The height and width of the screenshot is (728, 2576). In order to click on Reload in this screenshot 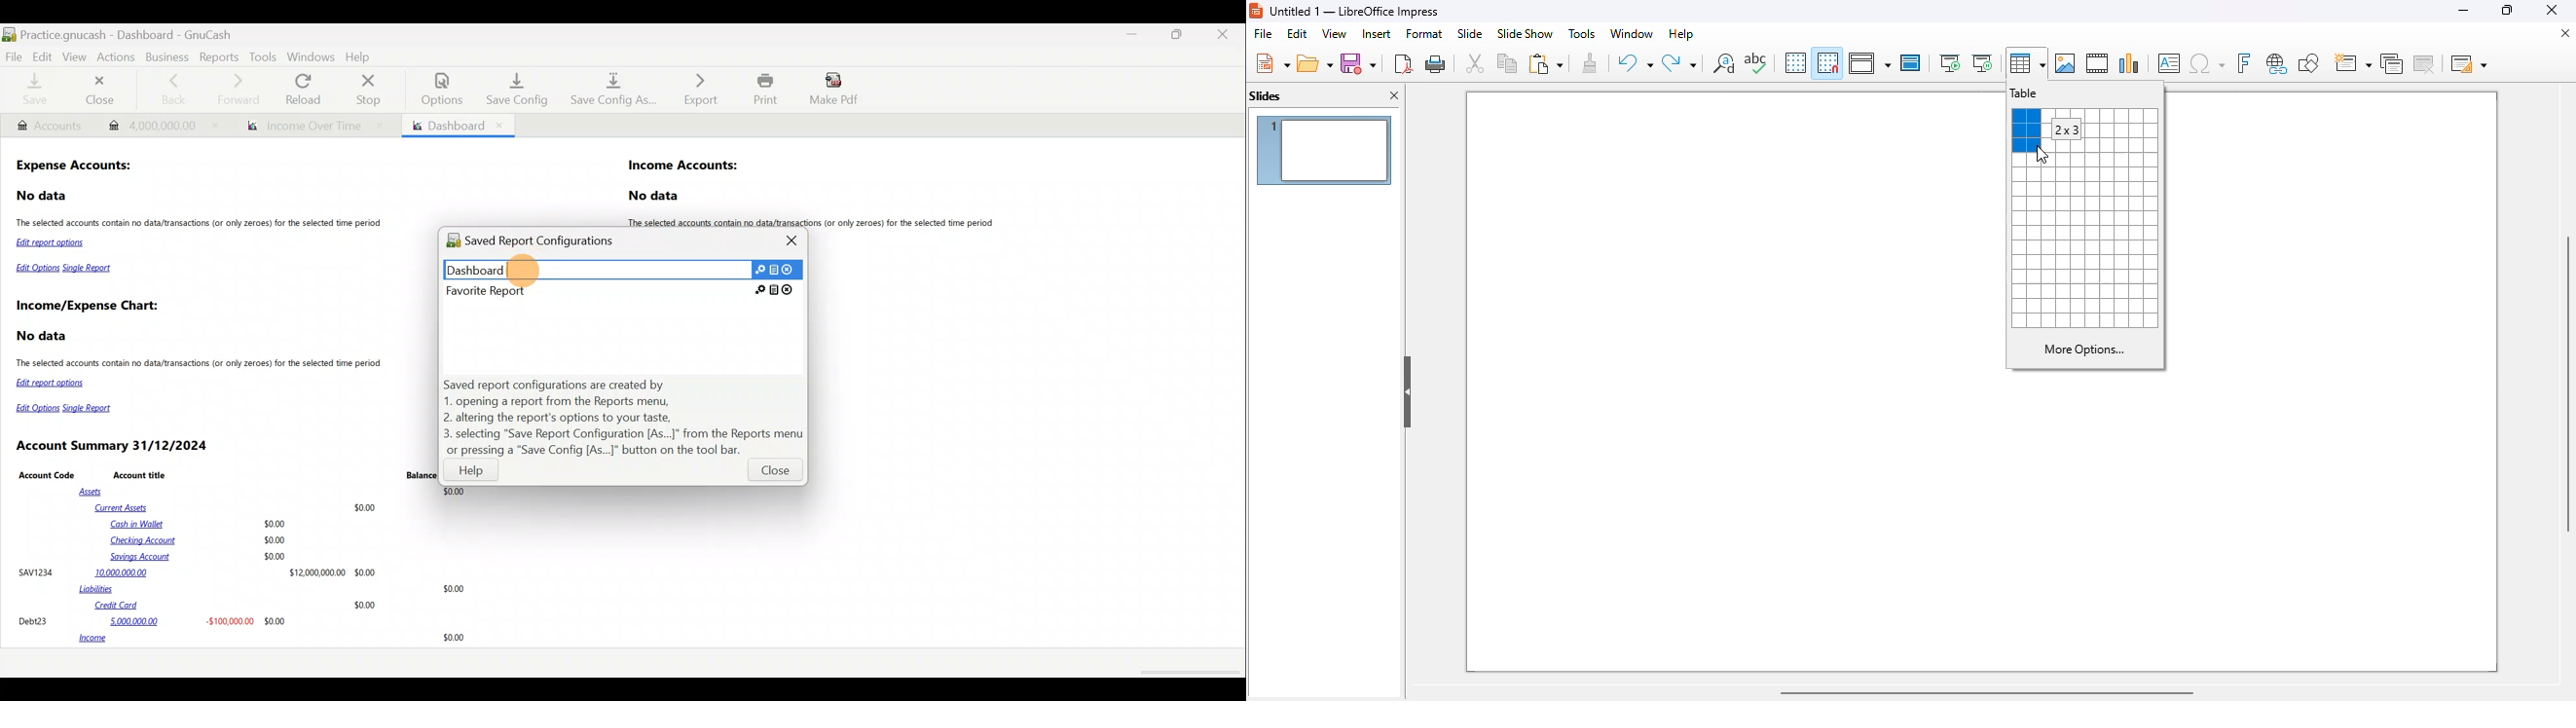, I will do `click(306, 89)`.